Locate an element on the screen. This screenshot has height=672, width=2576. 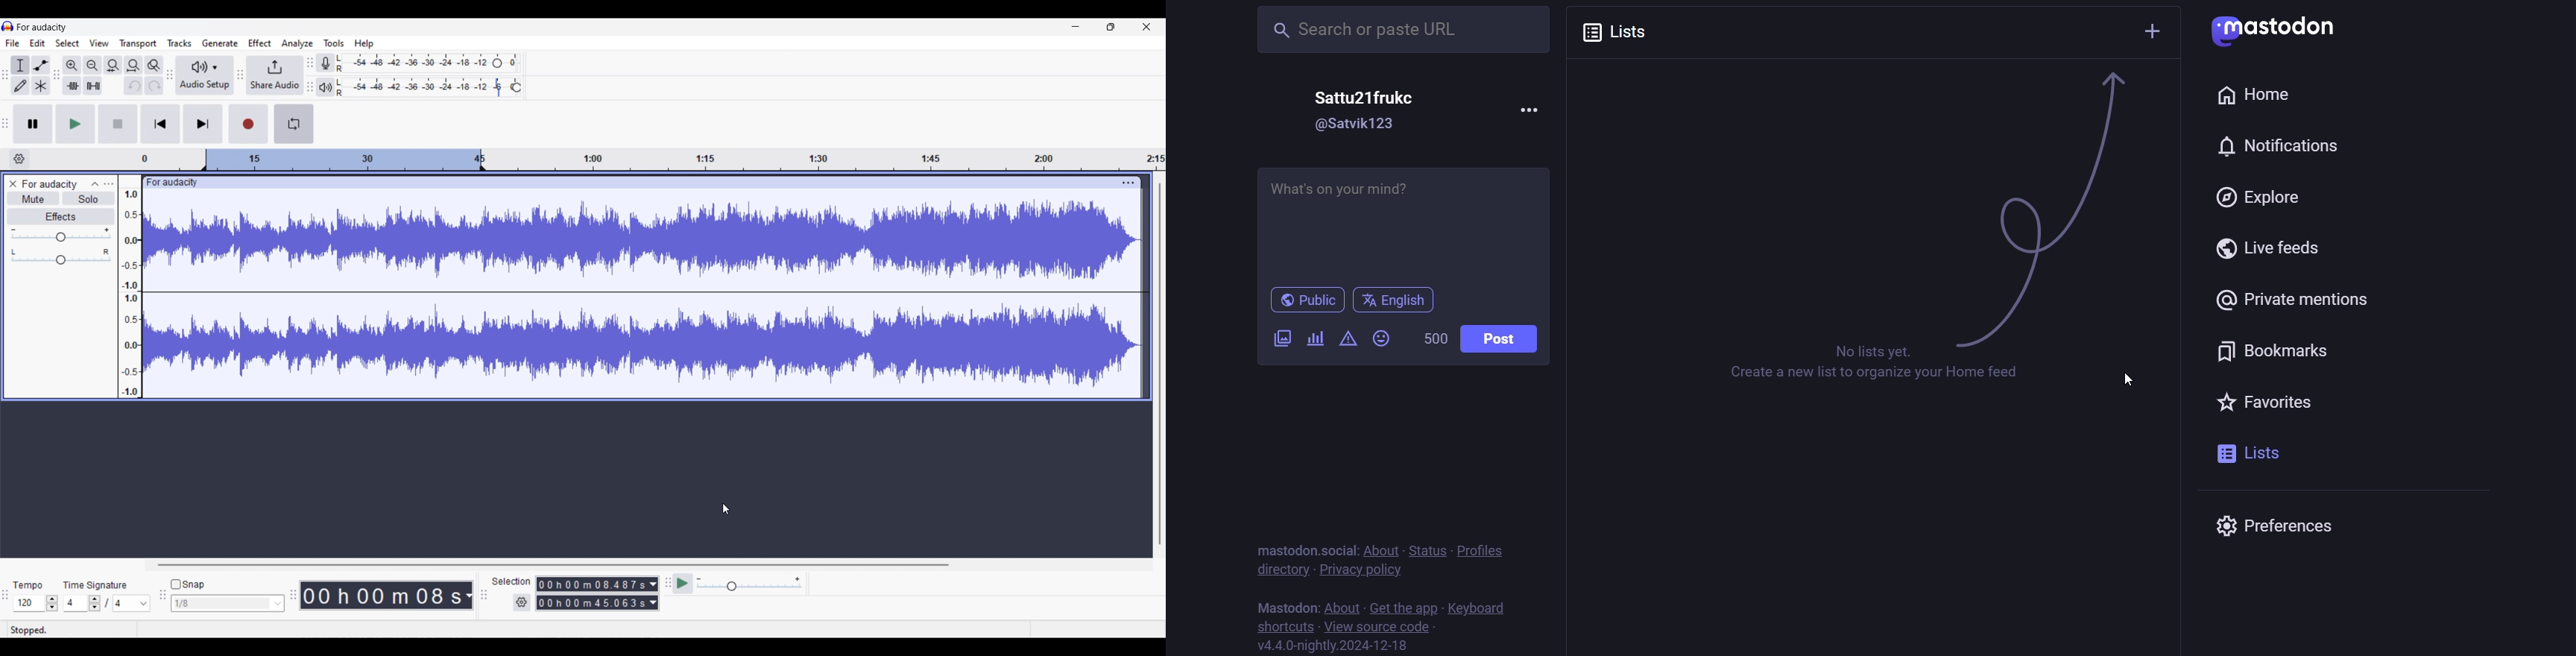
Share audio is located at coordinates (275, 75).